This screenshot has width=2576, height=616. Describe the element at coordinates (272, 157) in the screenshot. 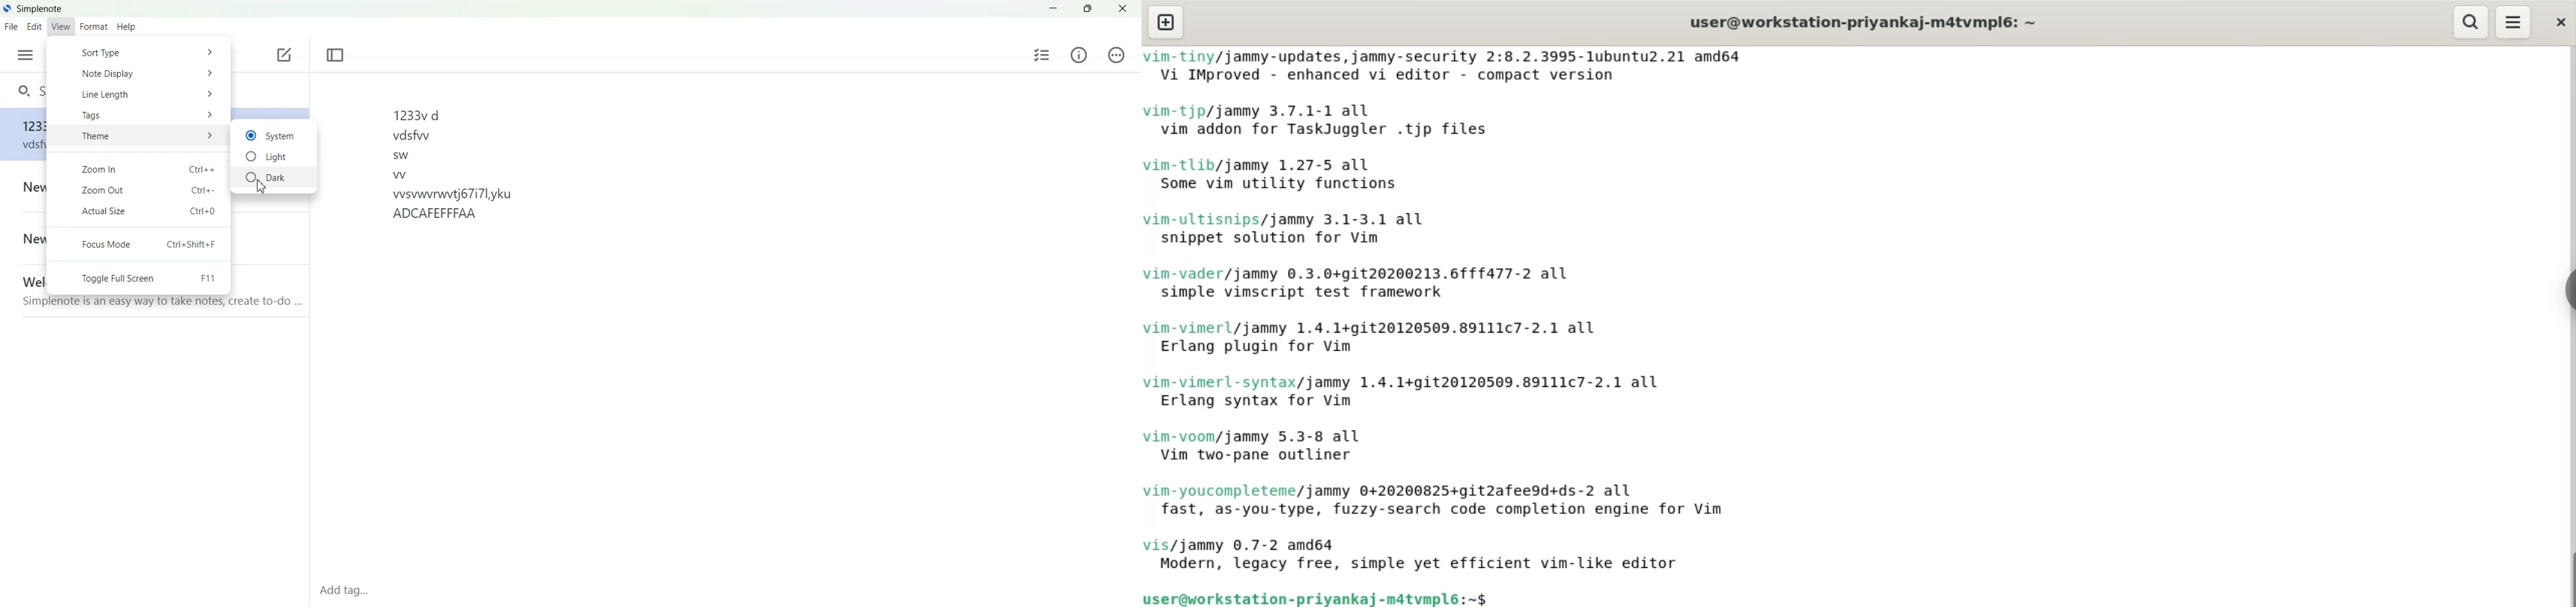

I see `Light` at that location.